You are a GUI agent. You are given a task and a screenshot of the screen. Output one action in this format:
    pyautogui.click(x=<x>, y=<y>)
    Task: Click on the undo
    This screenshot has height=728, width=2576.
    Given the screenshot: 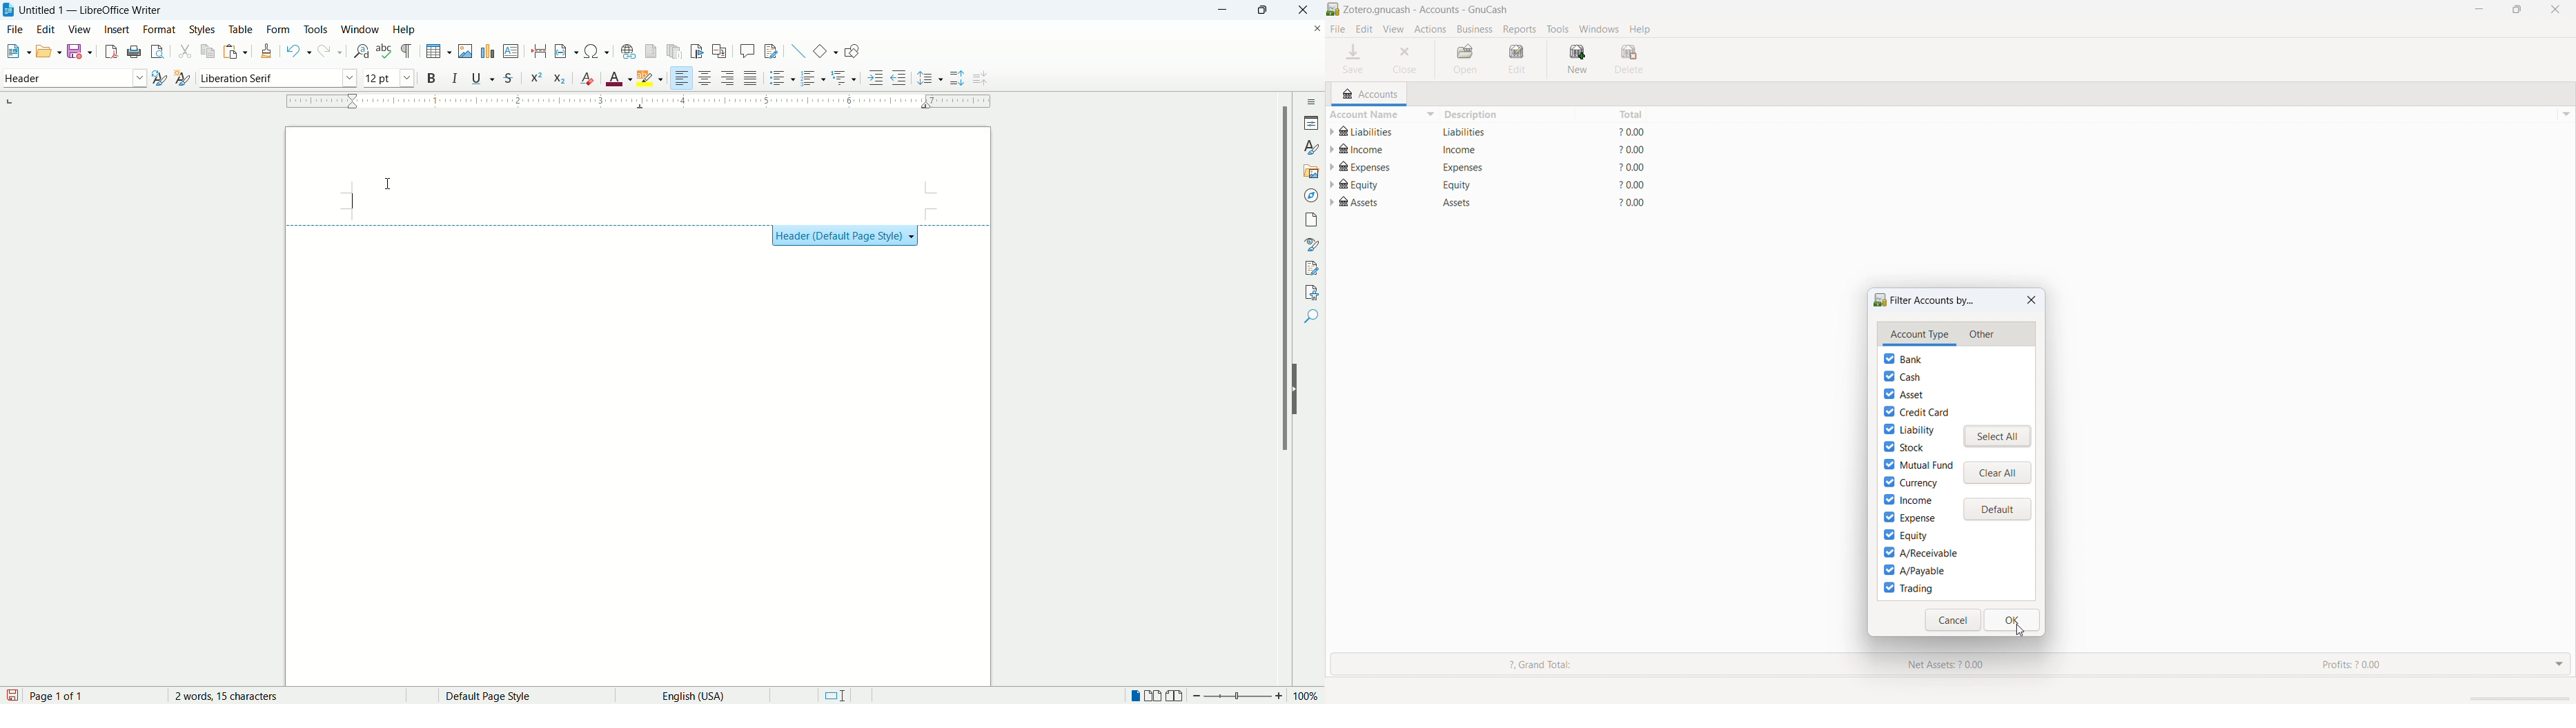 What is the action you would take?
    pyautogui.click(x=299, y=51)
    